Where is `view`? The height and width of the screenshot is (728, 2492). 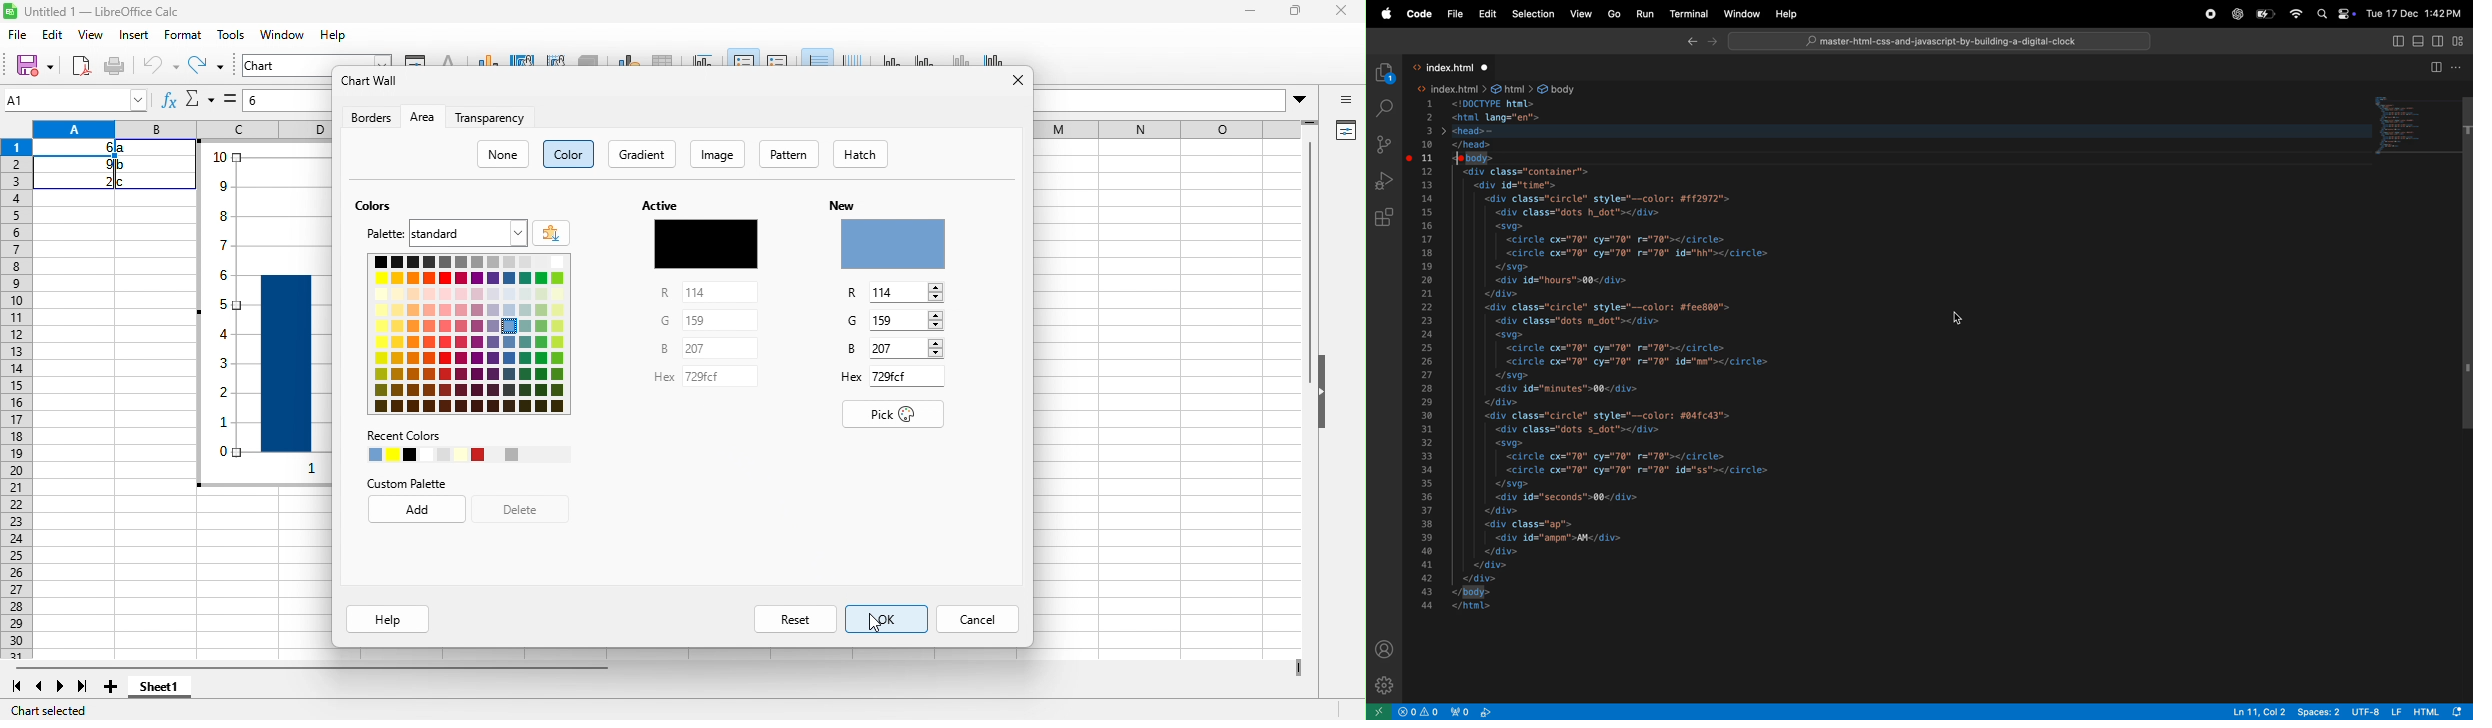 view is located at coordinates (2438, 41).